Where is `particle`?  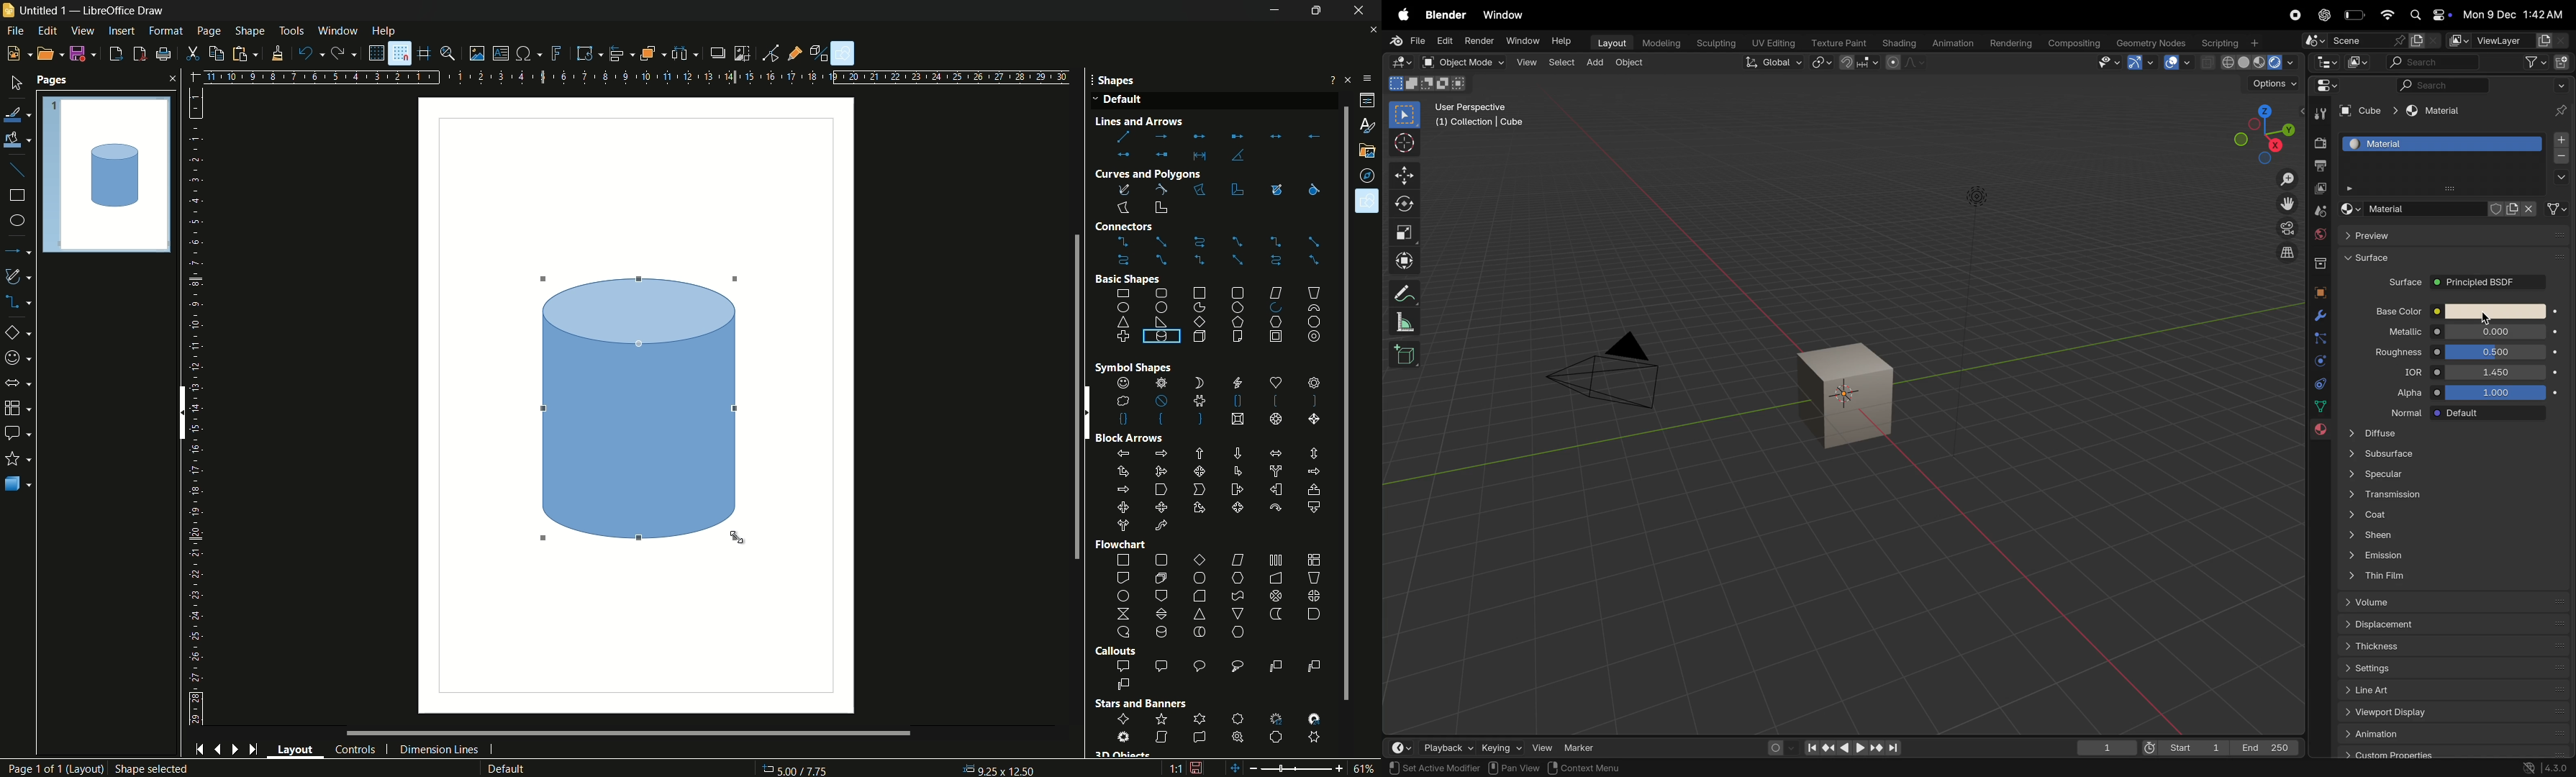
particle is located at coordinates (2320, 339).